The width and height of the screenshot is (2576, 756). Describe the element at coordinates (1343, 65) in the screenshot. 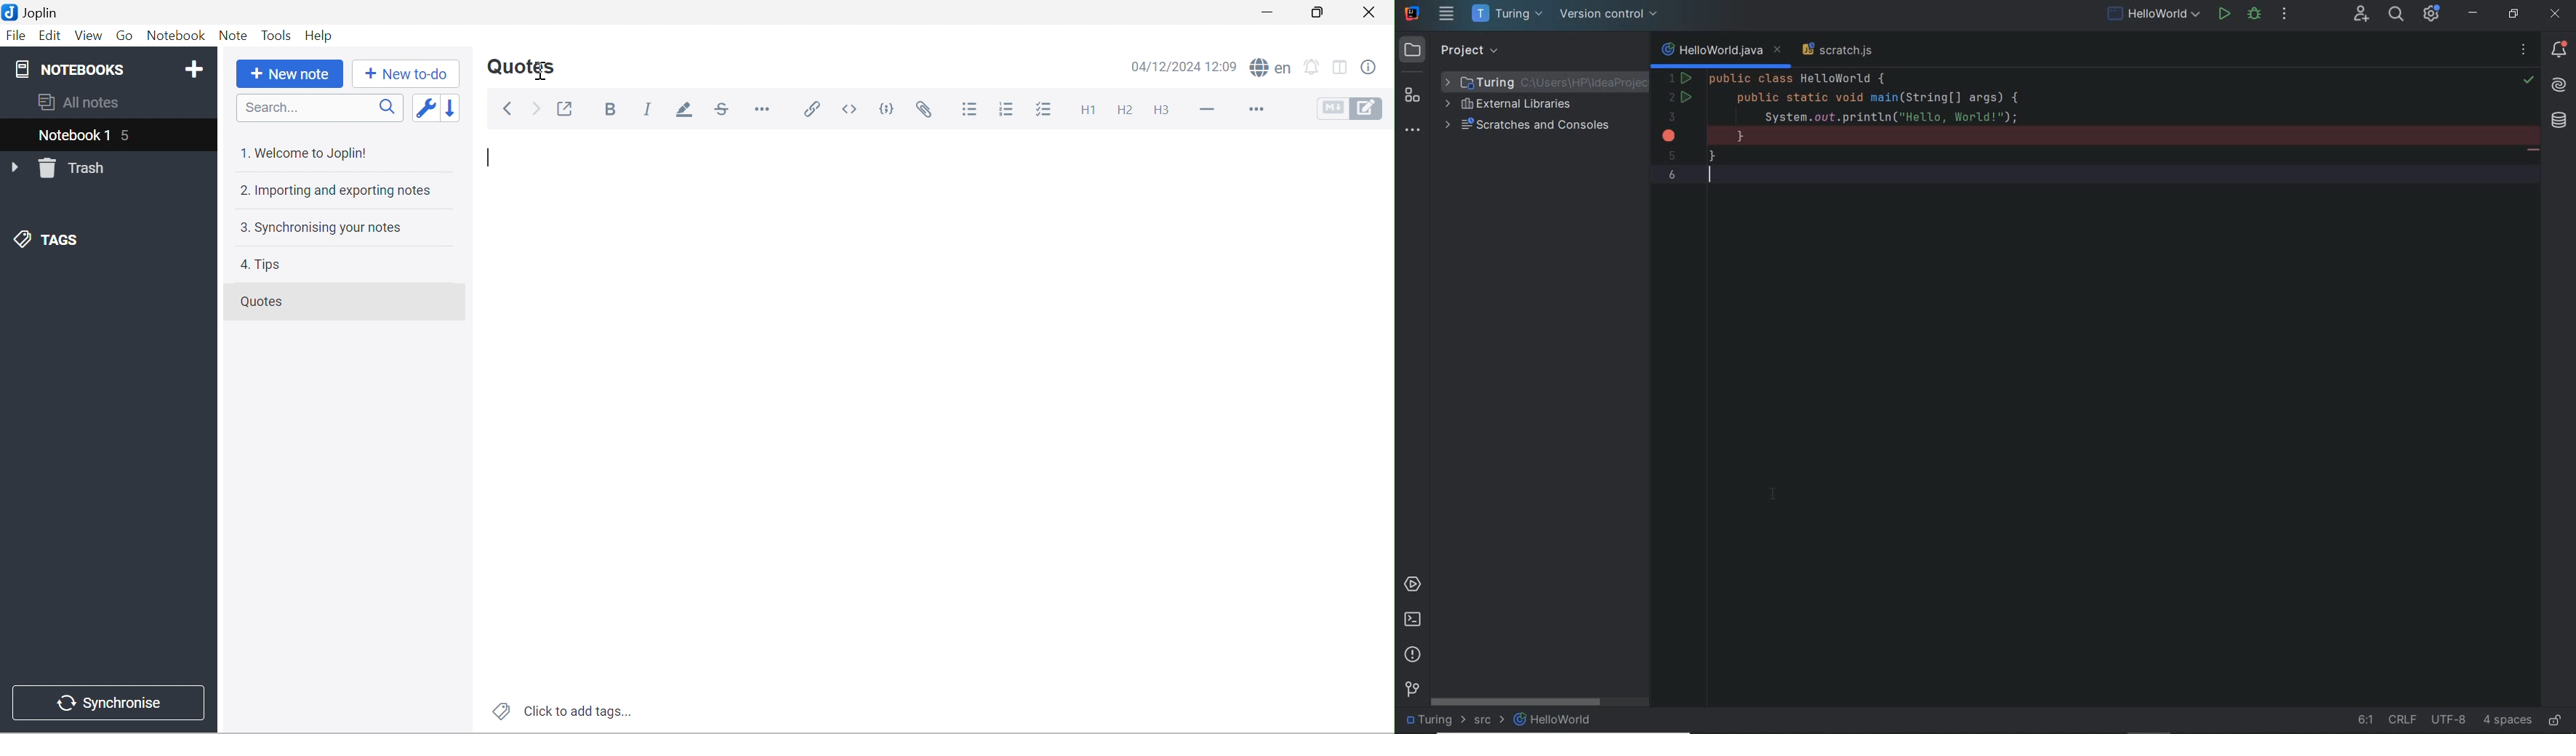

I see `Toggle editor layout` at that location.